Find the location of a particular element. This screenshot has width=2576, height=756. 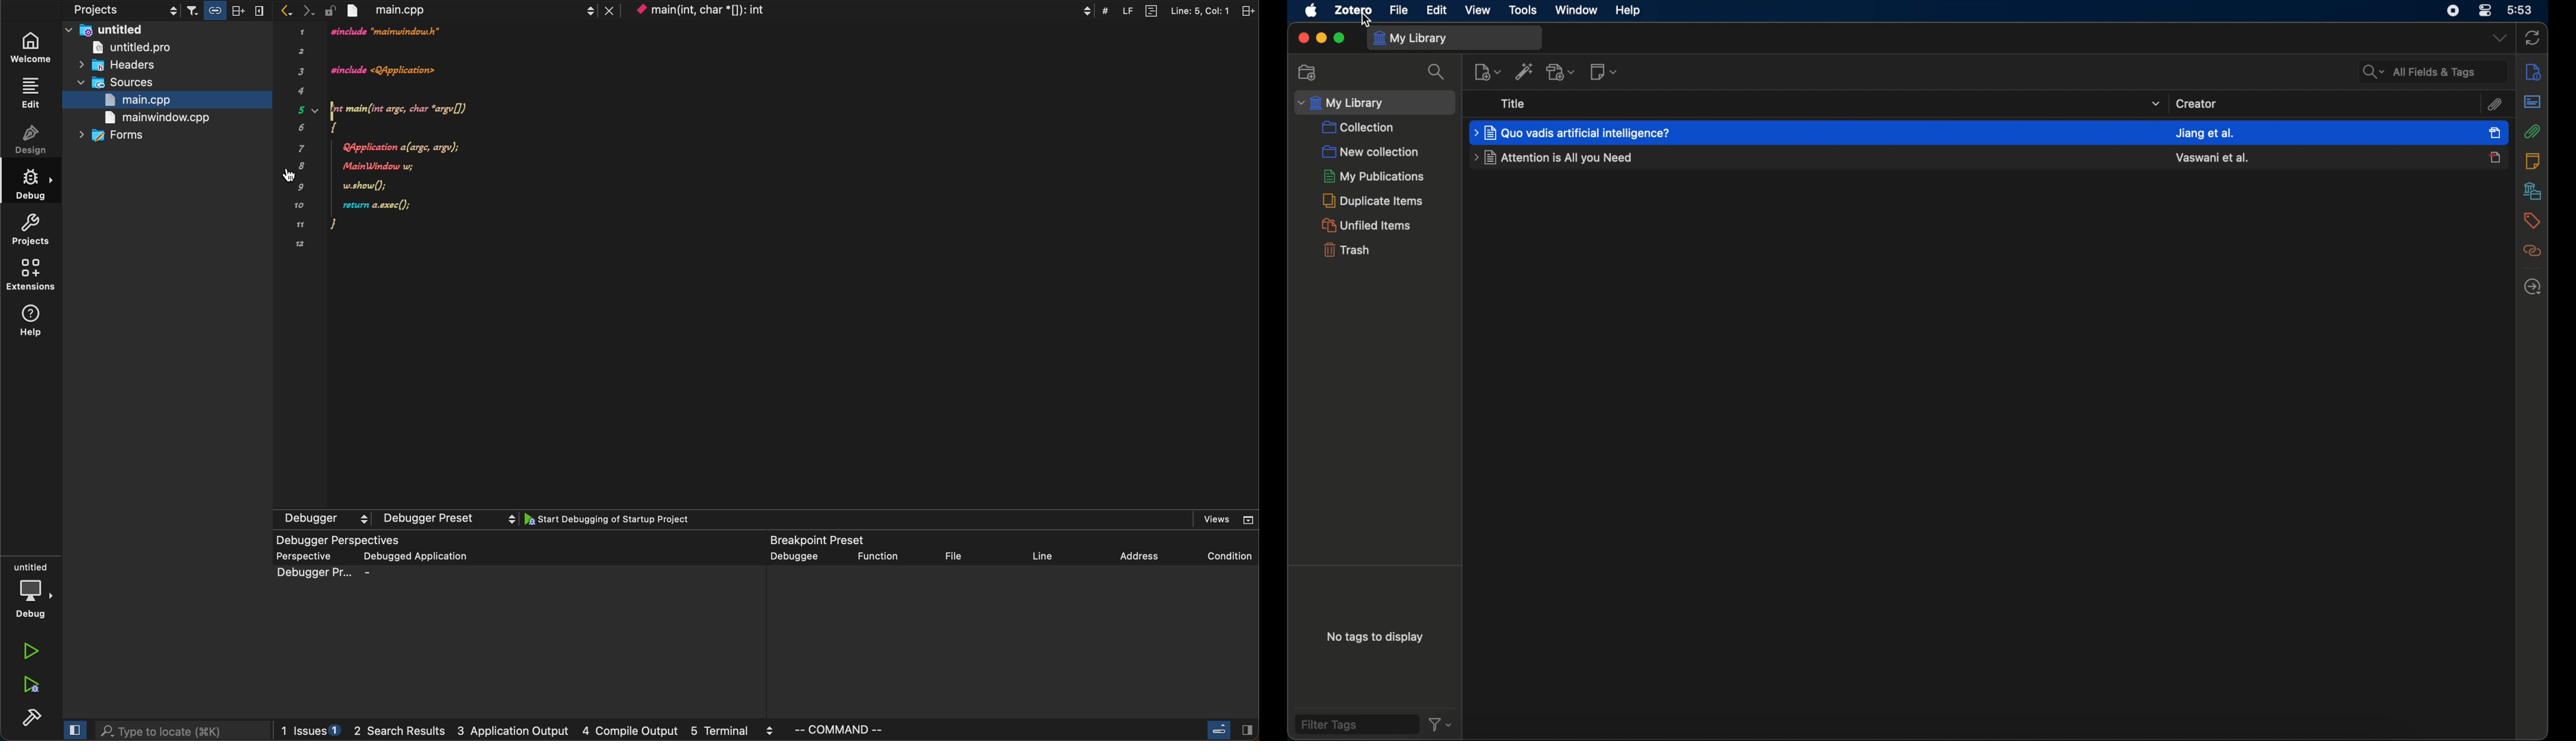

search fields and tags is located at coordinates (2433, 71).